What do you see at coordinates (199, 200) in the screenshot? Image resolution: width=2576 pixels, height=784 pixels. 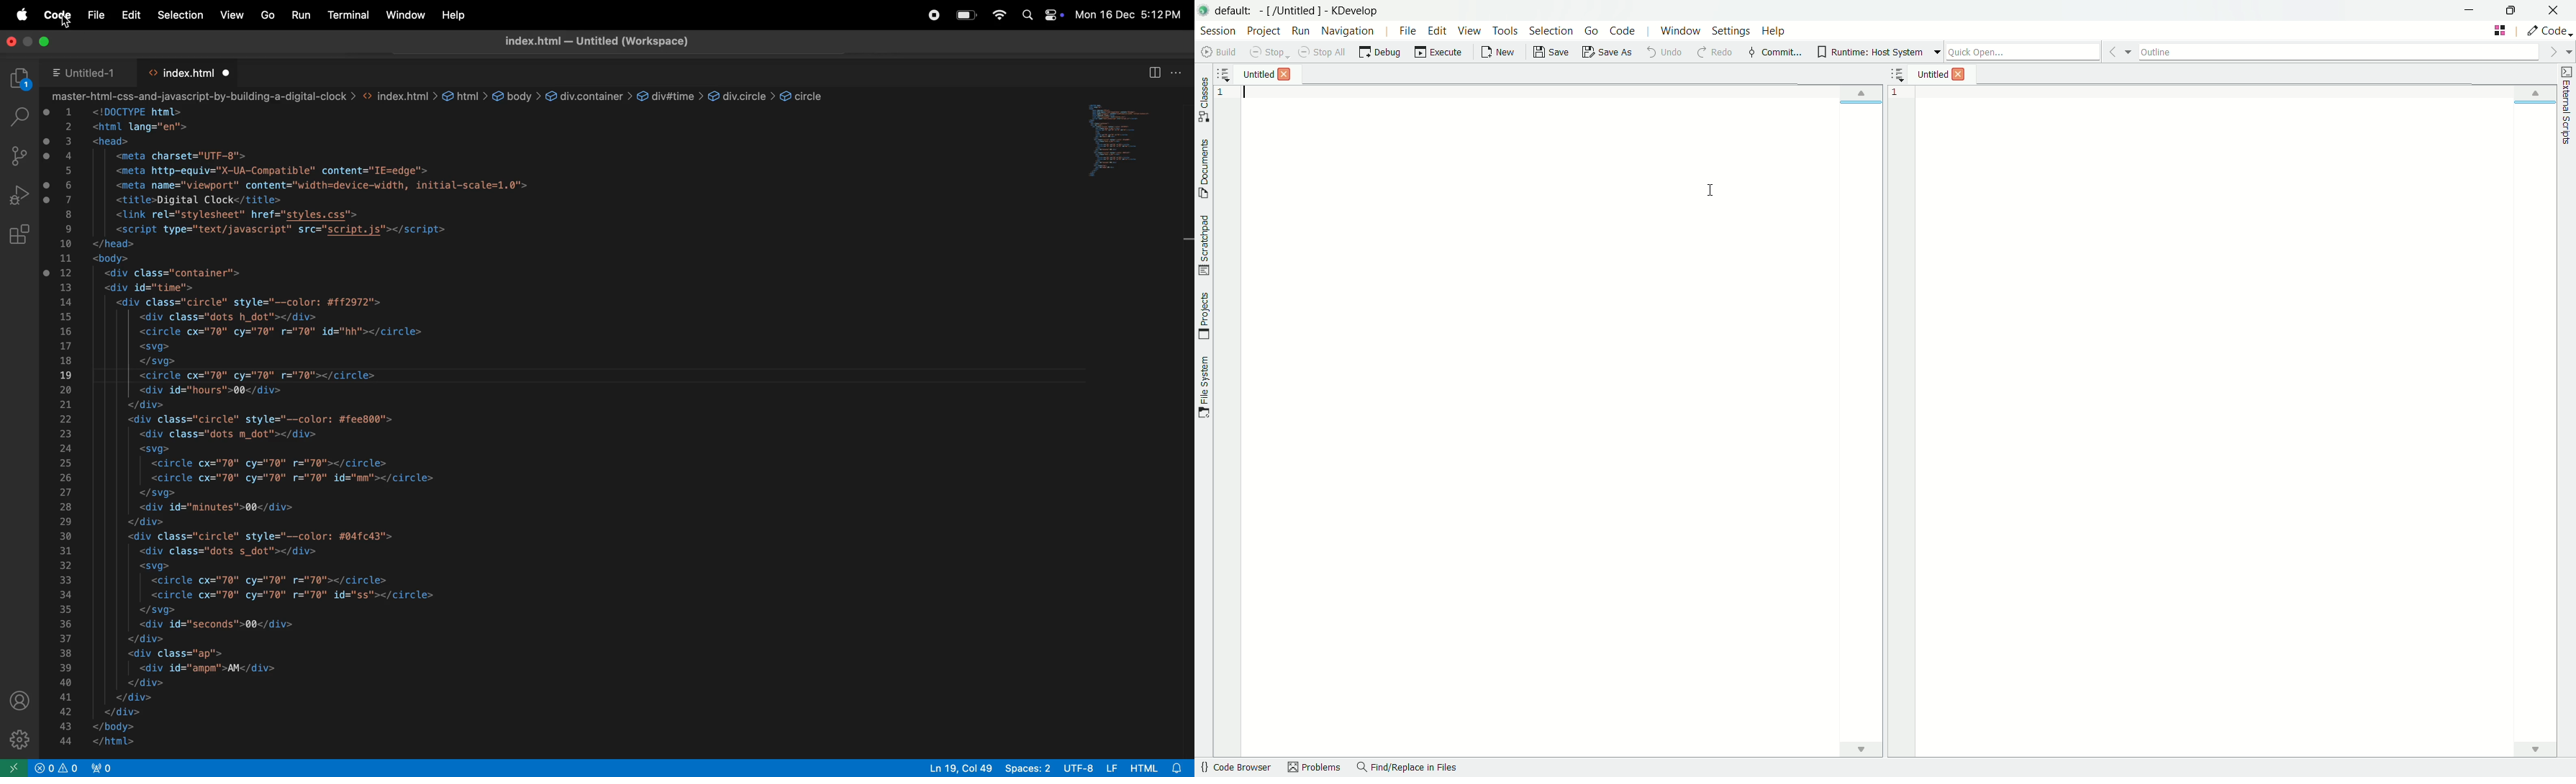 I see `<title>Digital Clock</title>` at bounding box center [199, 200].